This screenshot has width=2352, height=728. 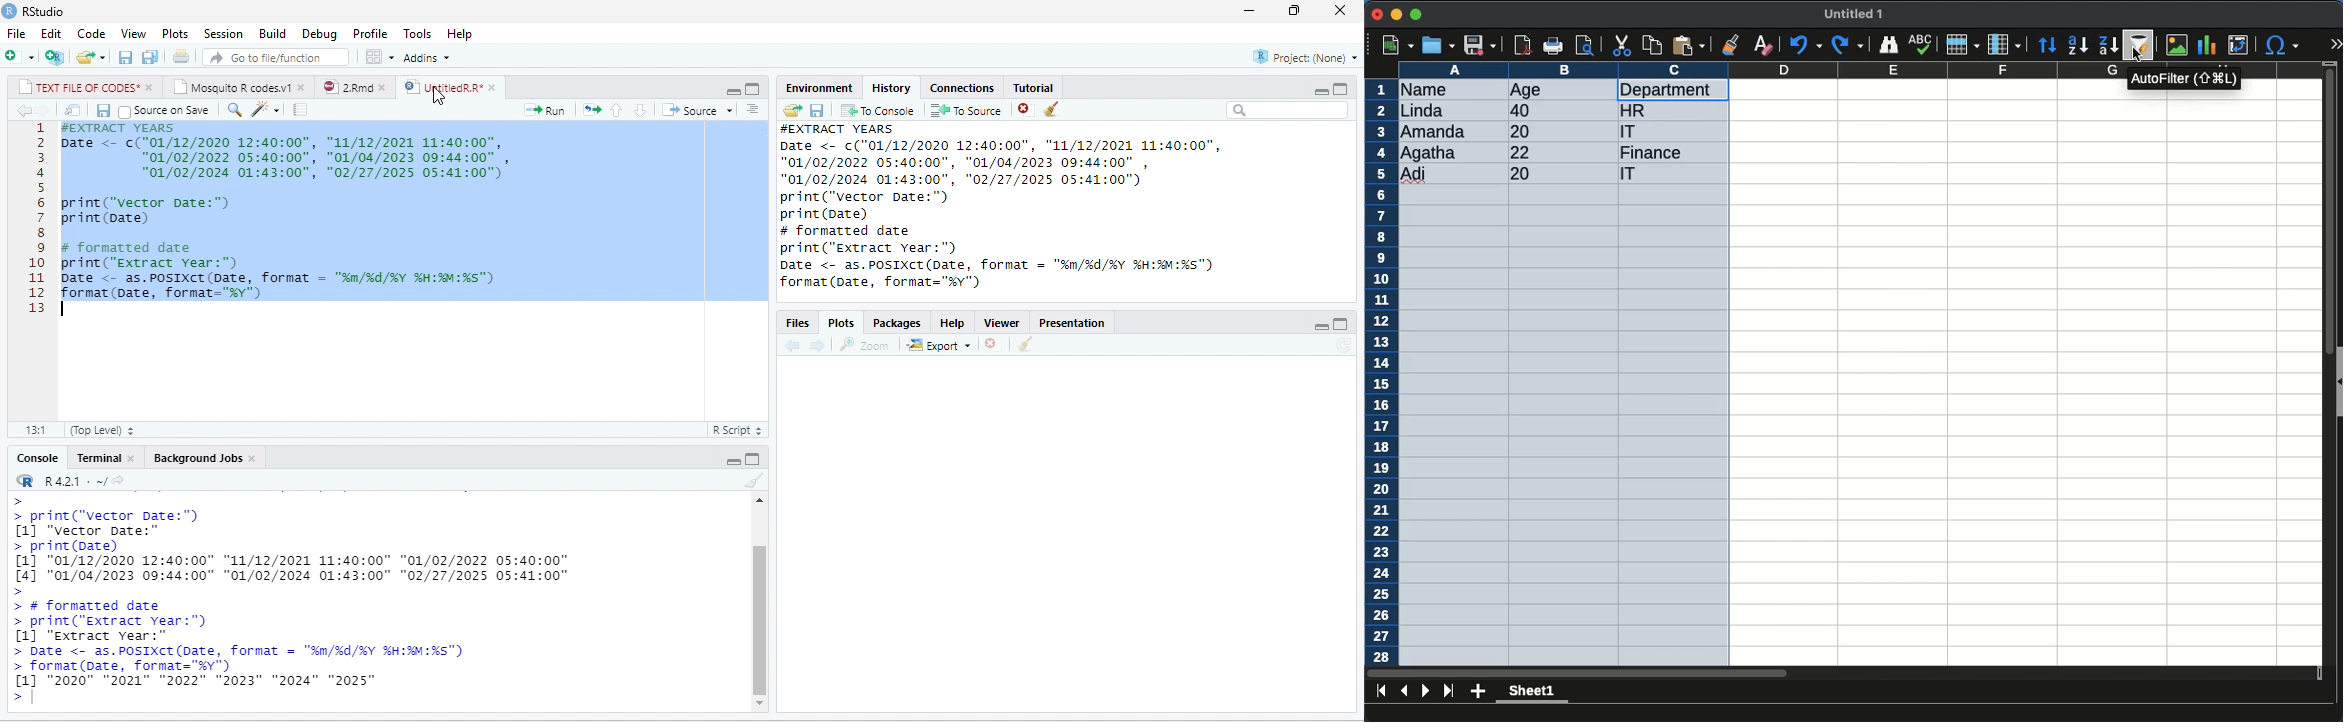 I want to click on minimize, so click(x=1250, y=11).